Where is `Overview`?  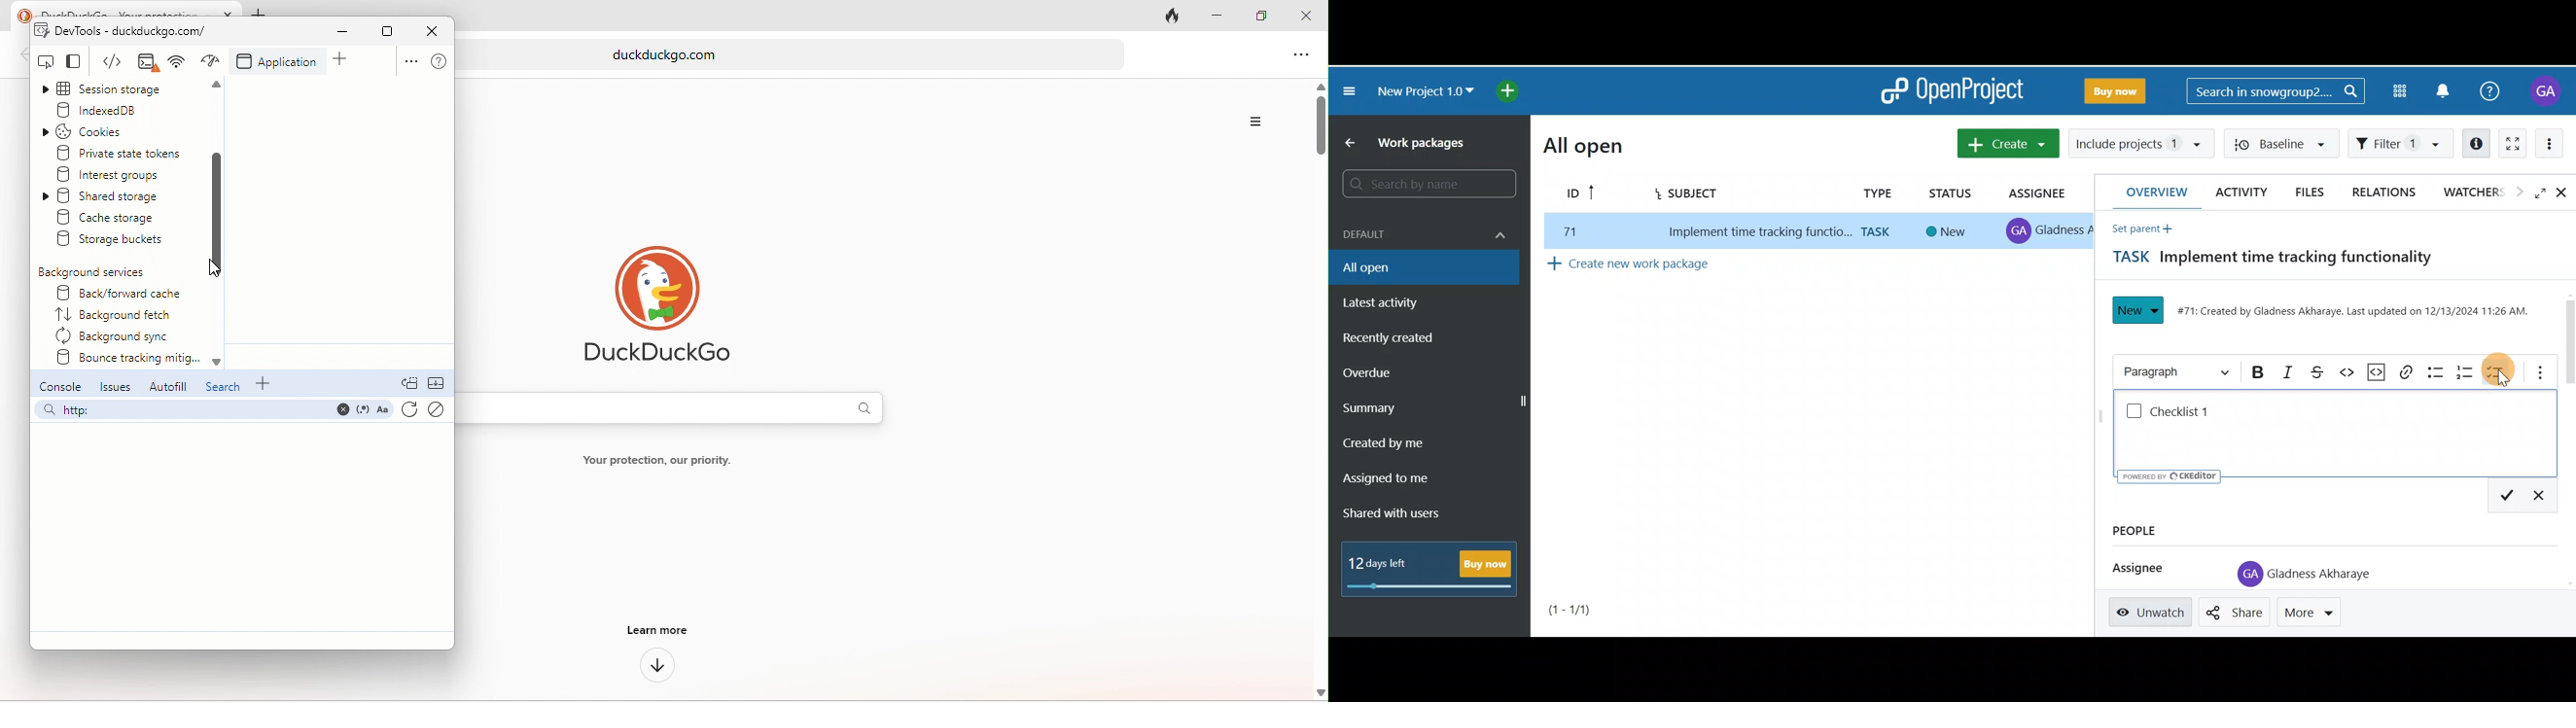
Overview is located at coordinates (2151, 192).